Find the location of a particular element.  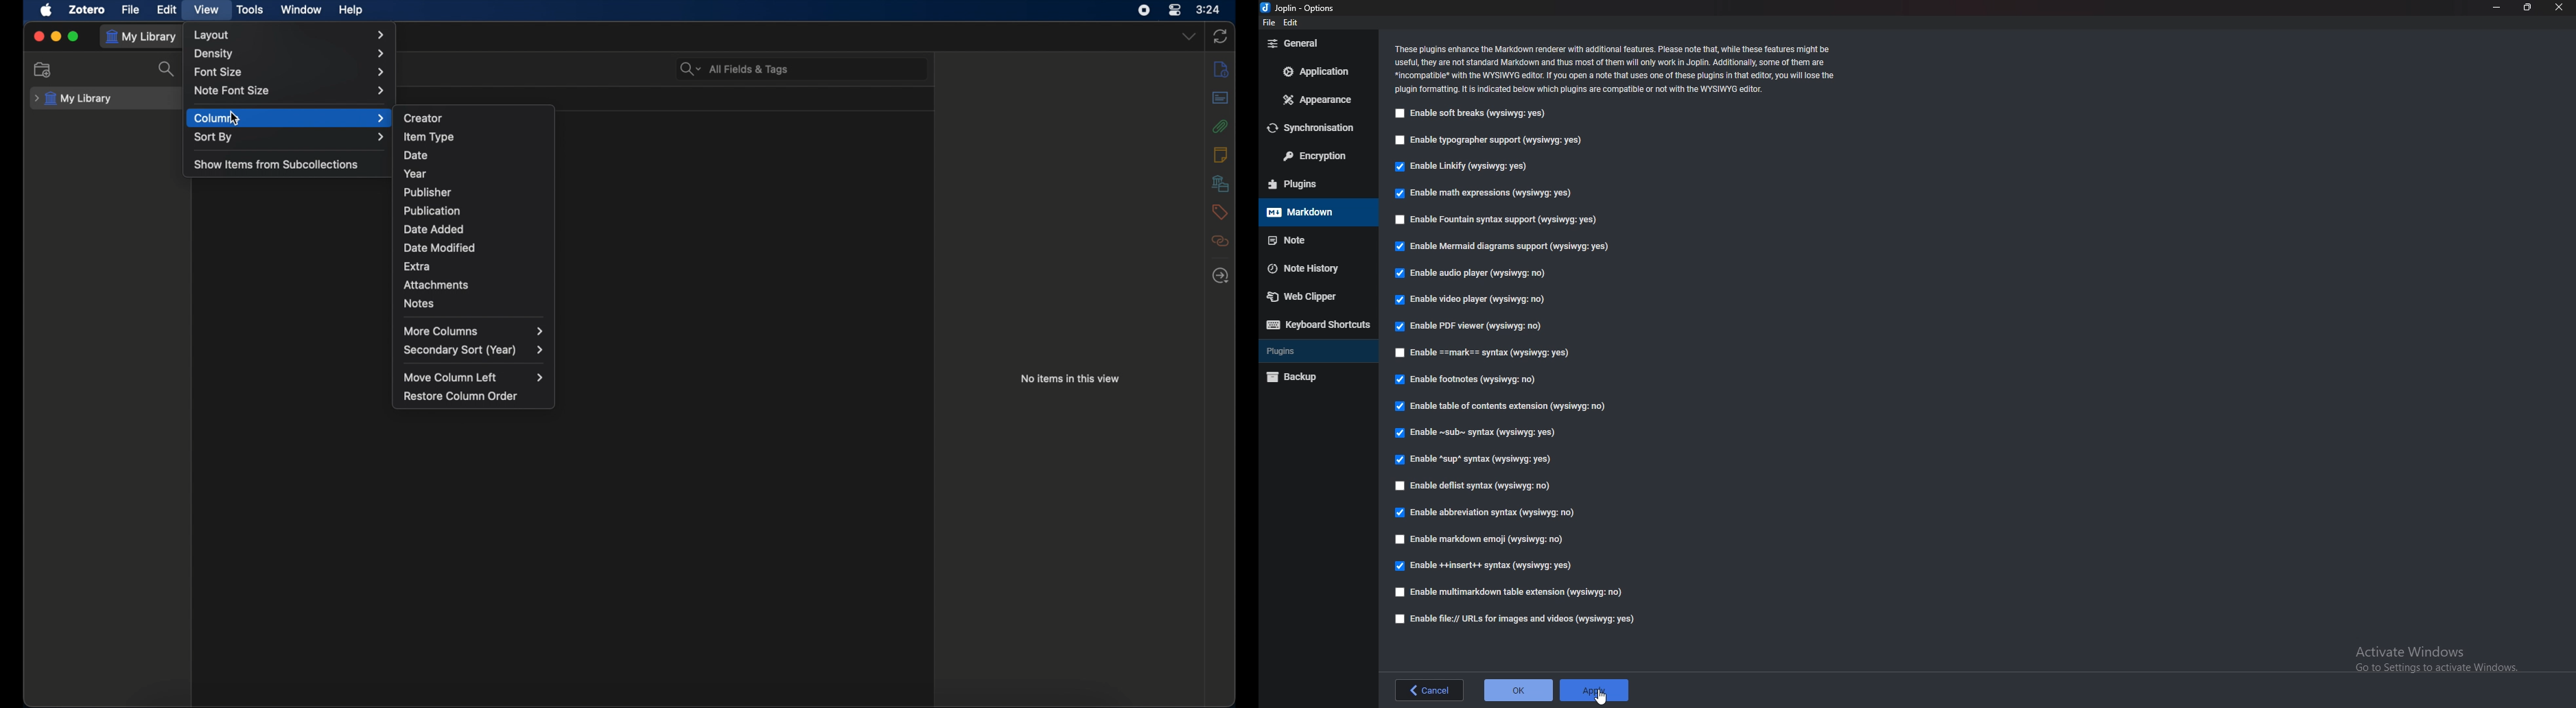

extra is located at coordinates (418, 266).